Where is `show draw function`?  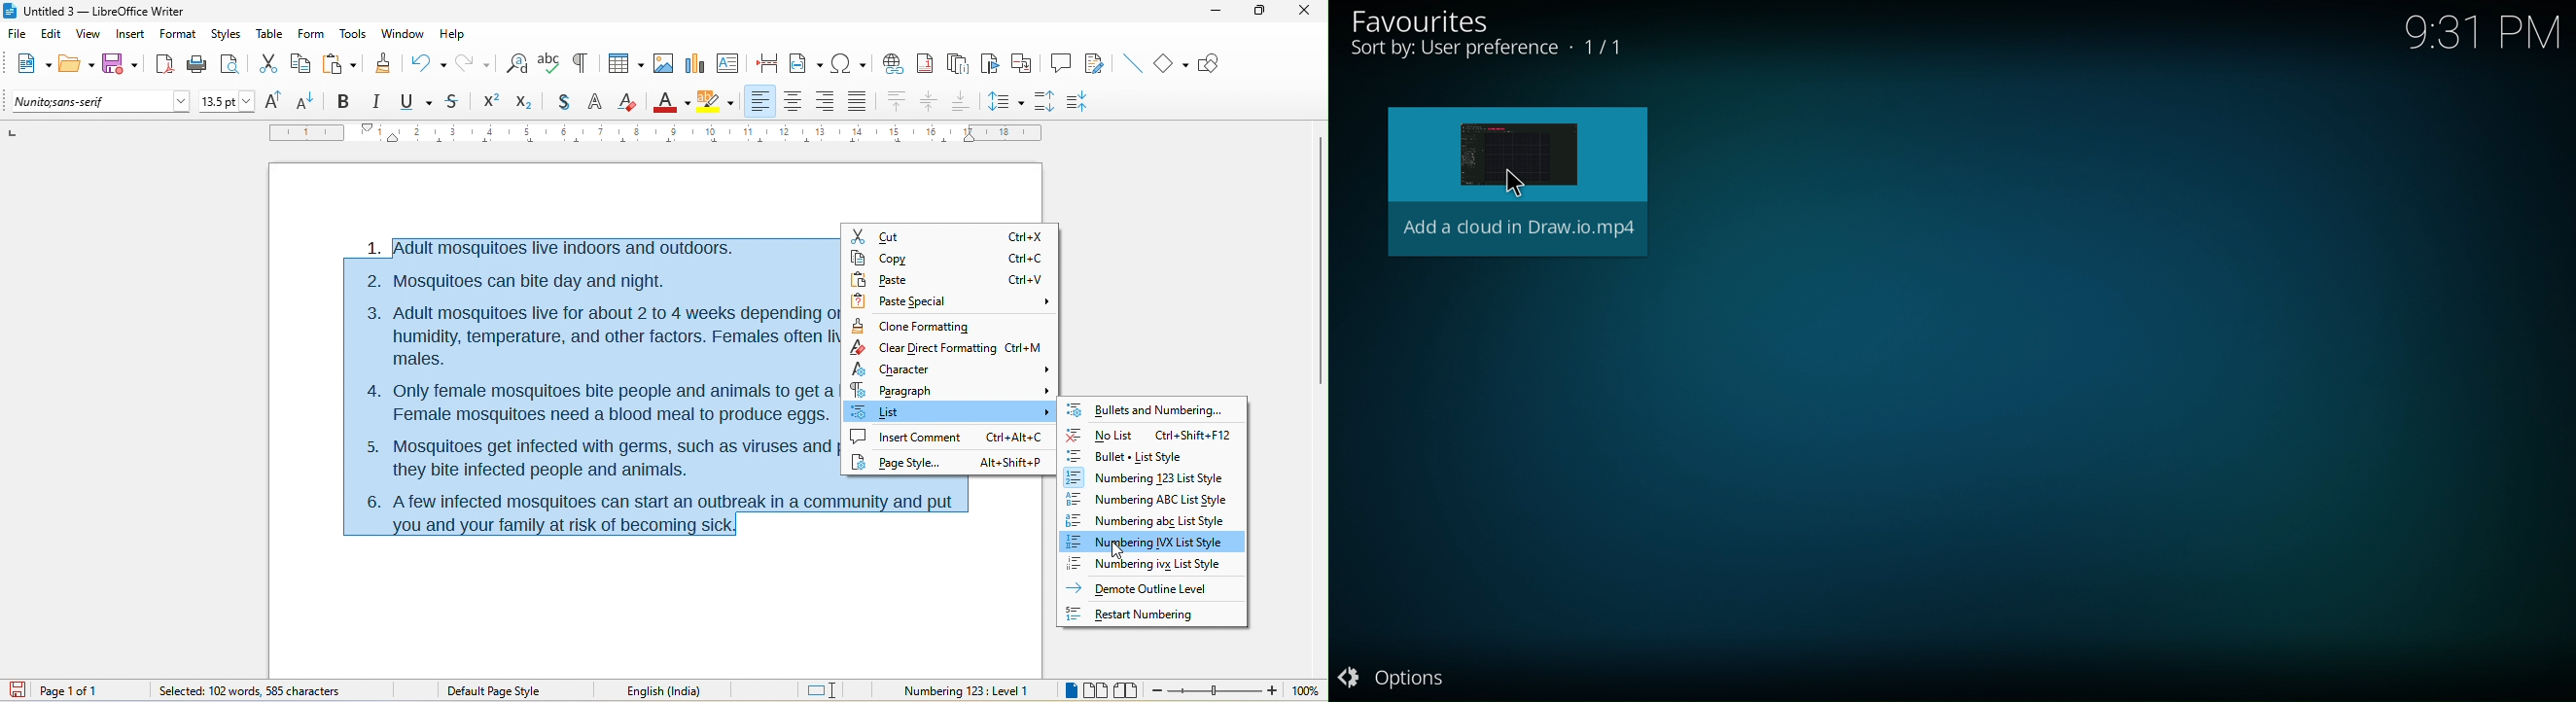 show draw function is located at coordinates (1215, 65).